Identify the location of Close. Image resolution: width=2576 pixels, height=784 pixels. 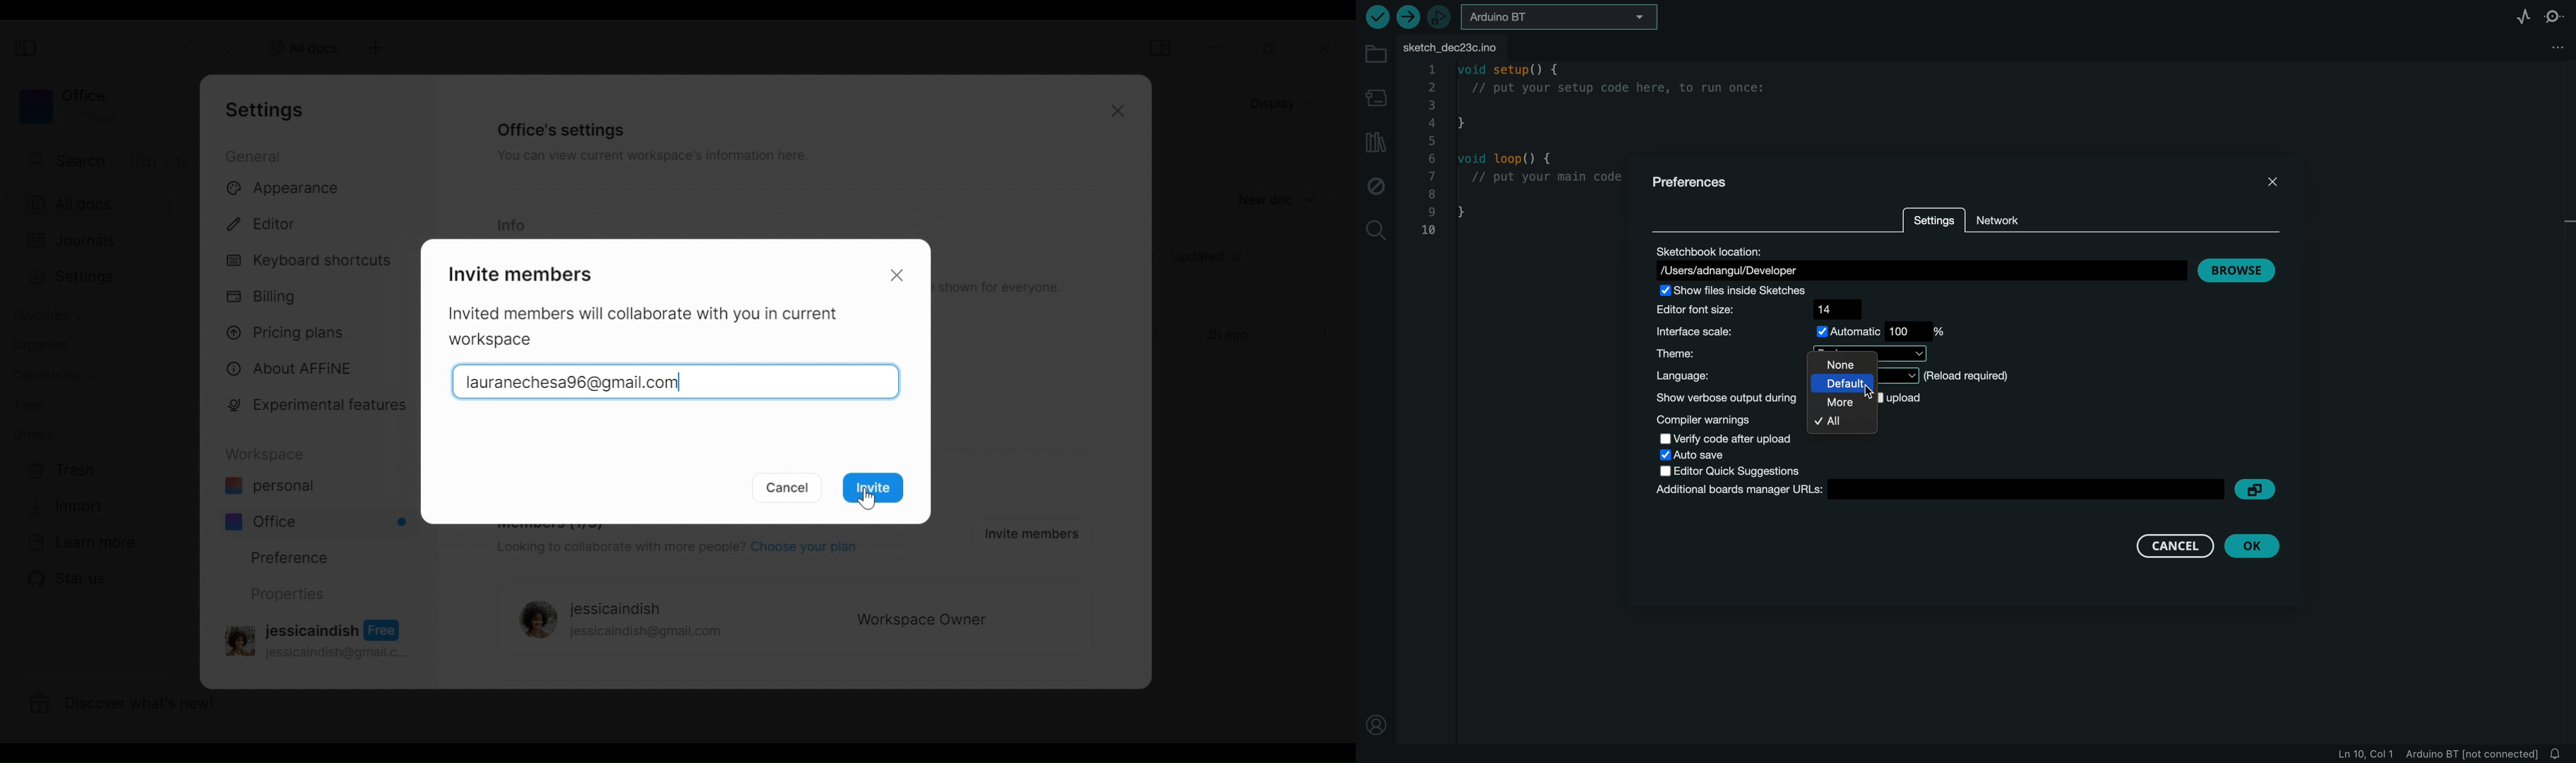
(900, 274).